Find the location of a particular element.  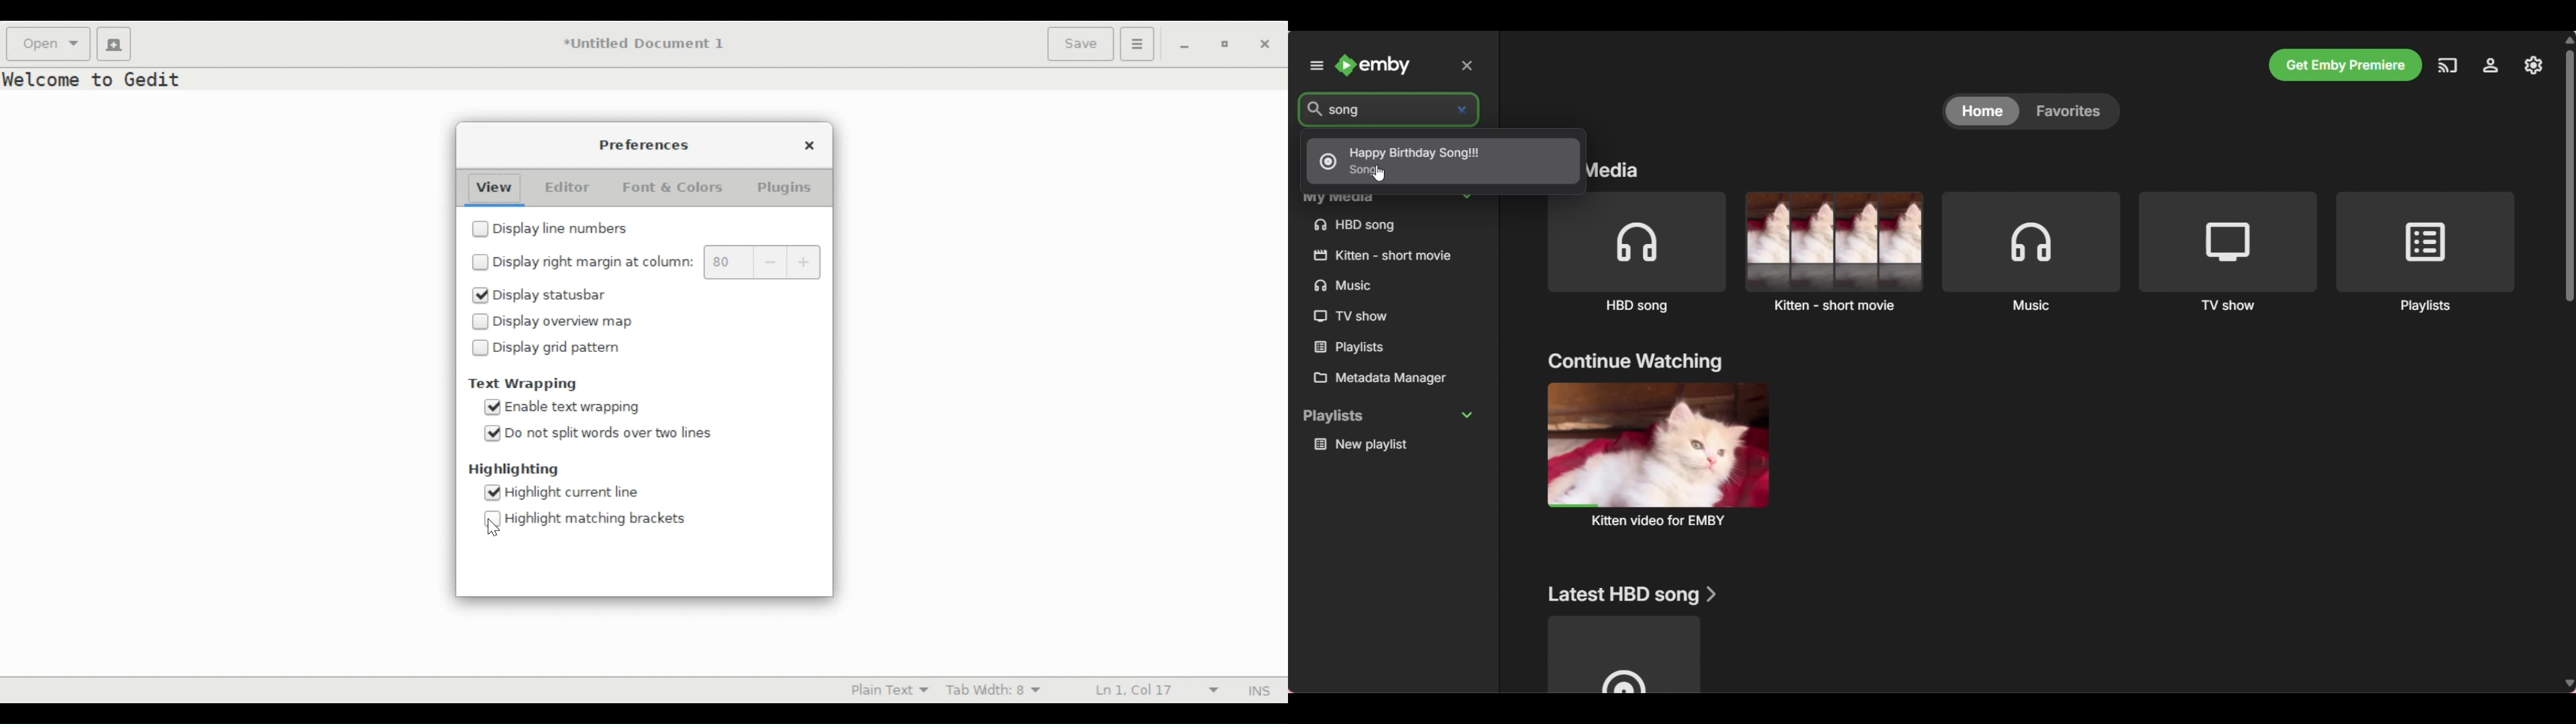

Open is located at coordinates (48, 44).